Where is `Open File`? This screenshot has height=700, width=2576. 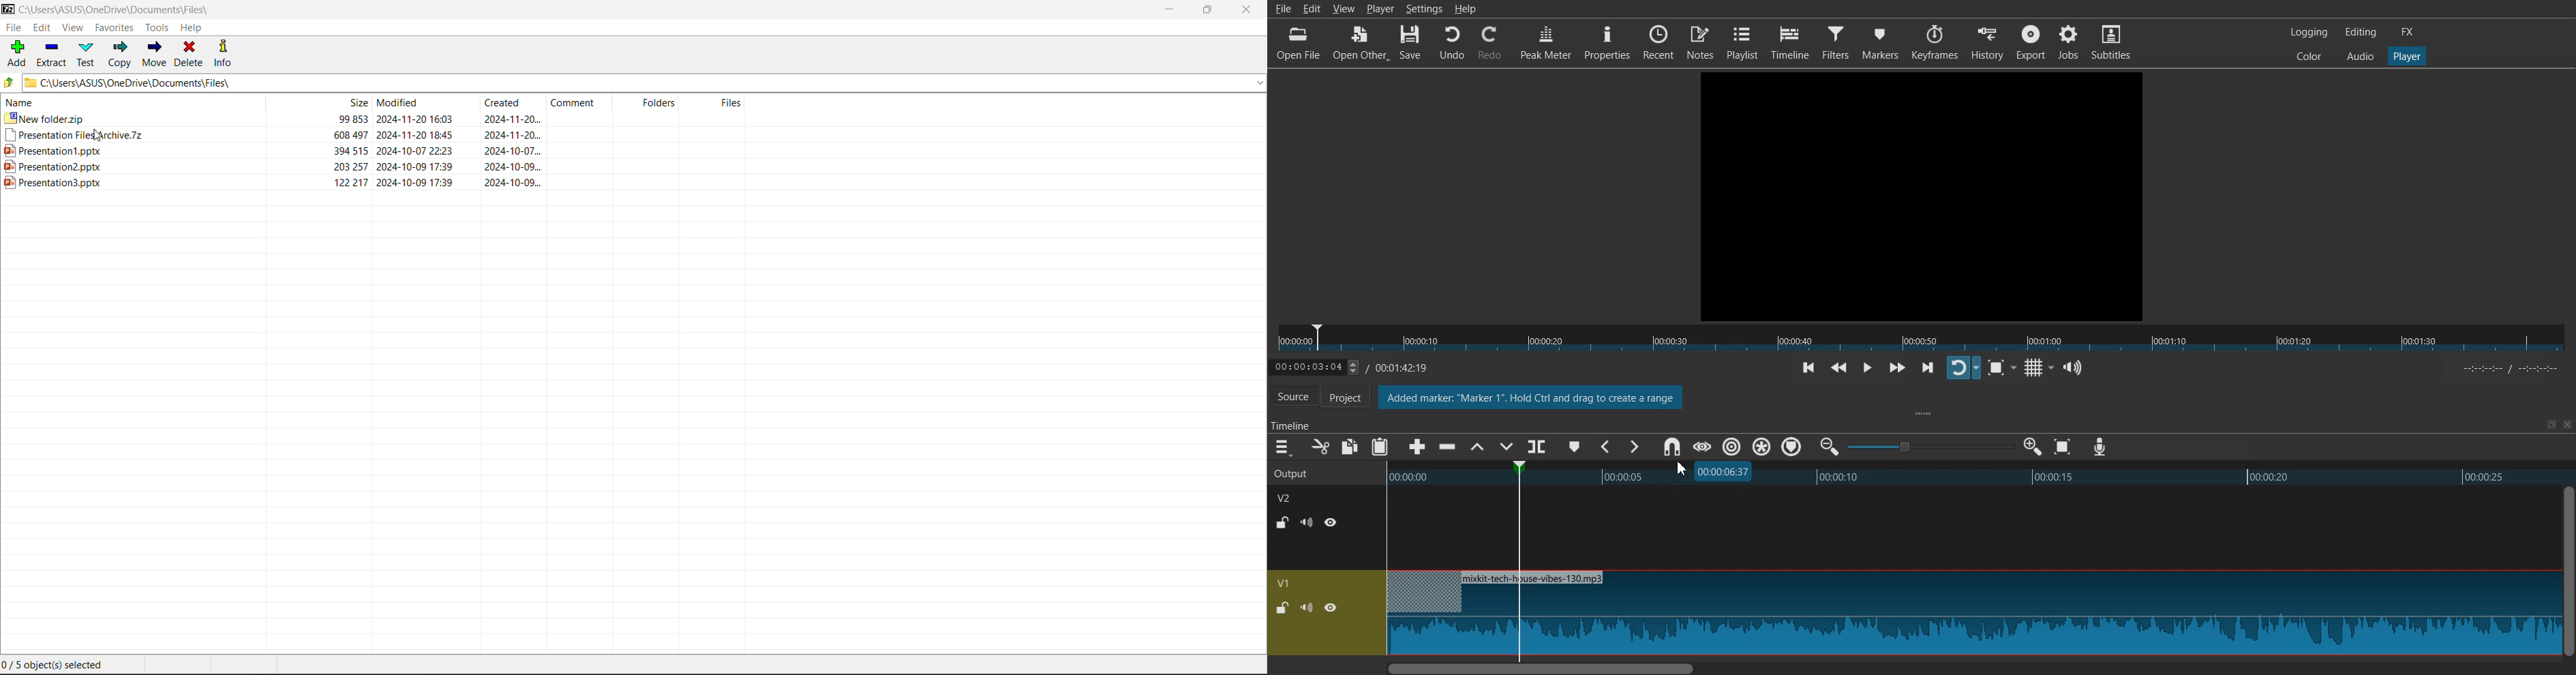
Open File is located at coordinates (1300, 43).